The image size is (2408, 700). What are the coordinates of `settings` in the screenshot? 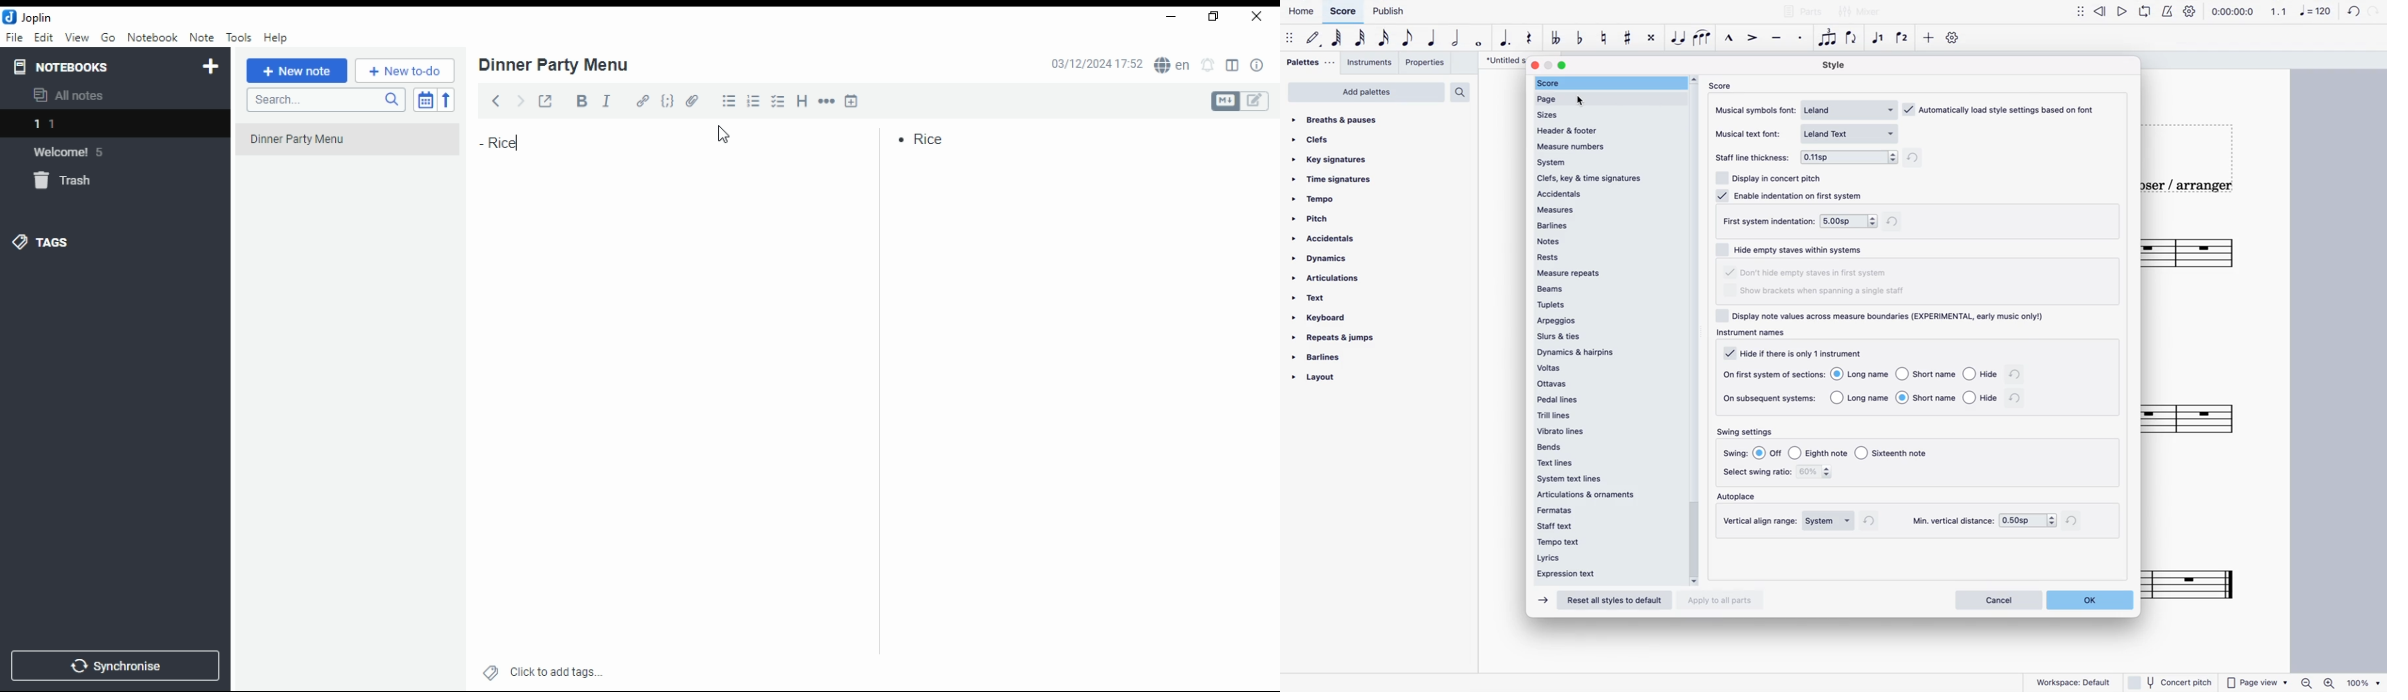 It's located at (1952, 41).